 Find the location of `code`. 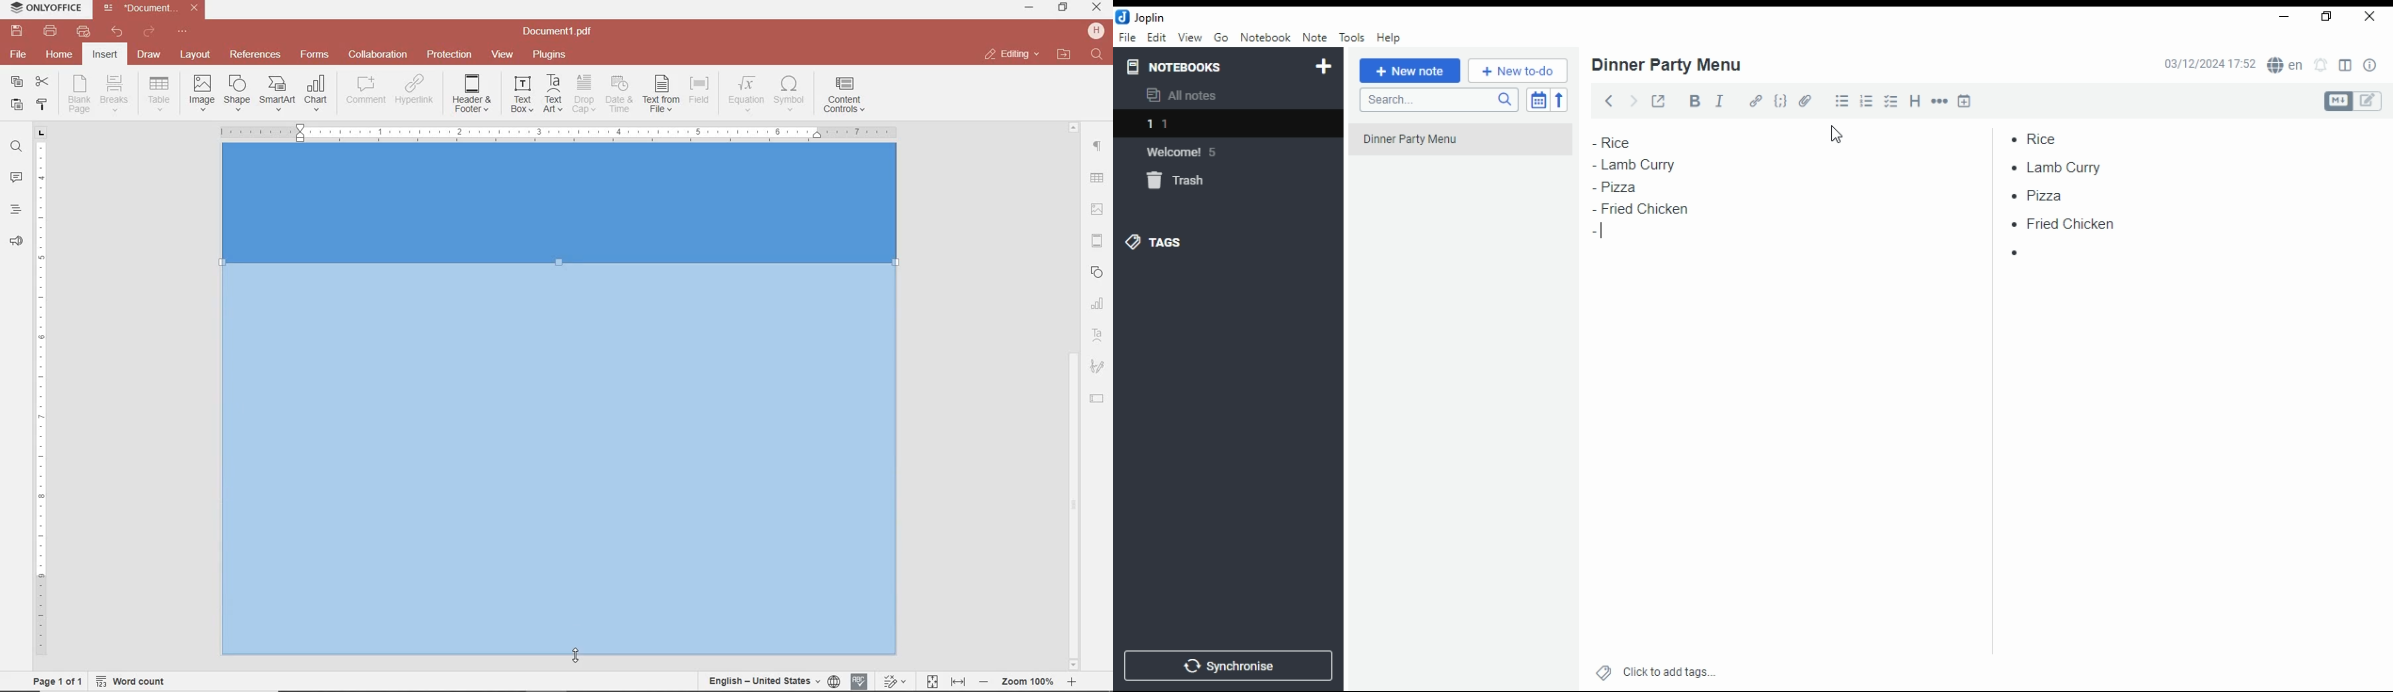

code is located at coordinates (1781, 103).